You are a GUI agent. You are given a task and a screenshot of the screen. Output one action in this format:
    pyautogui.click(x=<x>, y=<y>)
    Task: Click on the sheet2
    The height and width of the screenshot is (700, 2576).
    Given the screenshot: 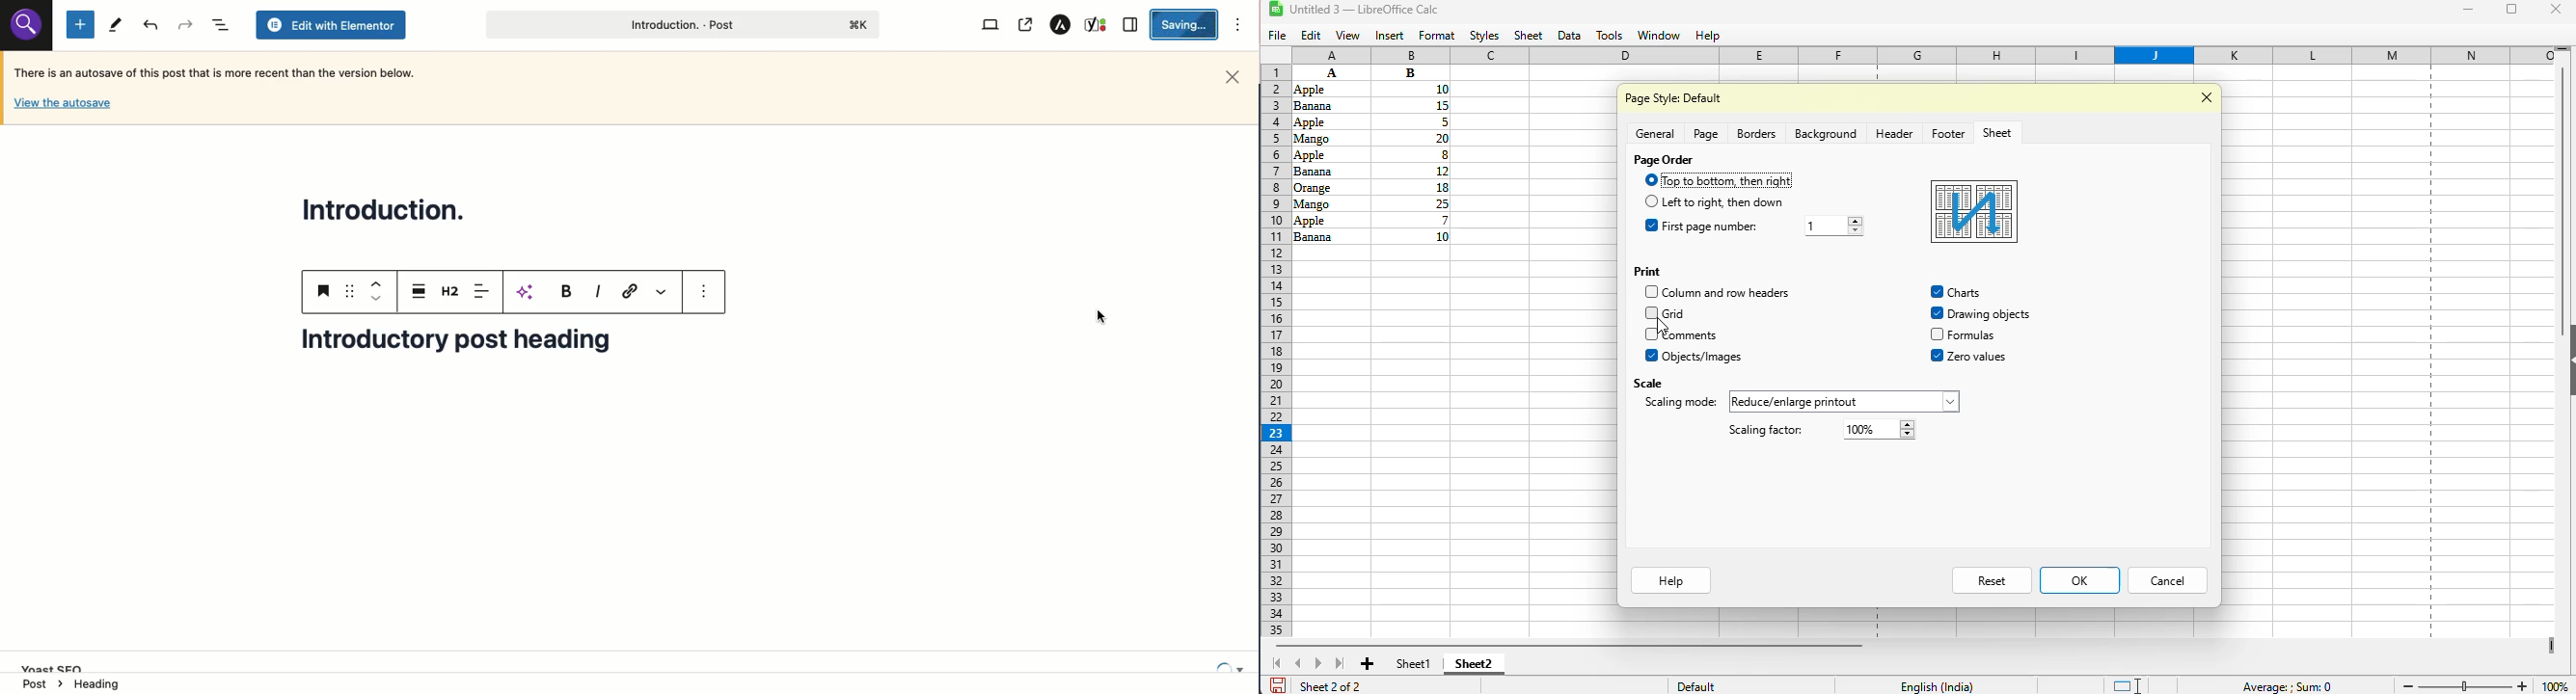 What is the action you would take?
    pyautogui.click(x=1475, y=662)
    